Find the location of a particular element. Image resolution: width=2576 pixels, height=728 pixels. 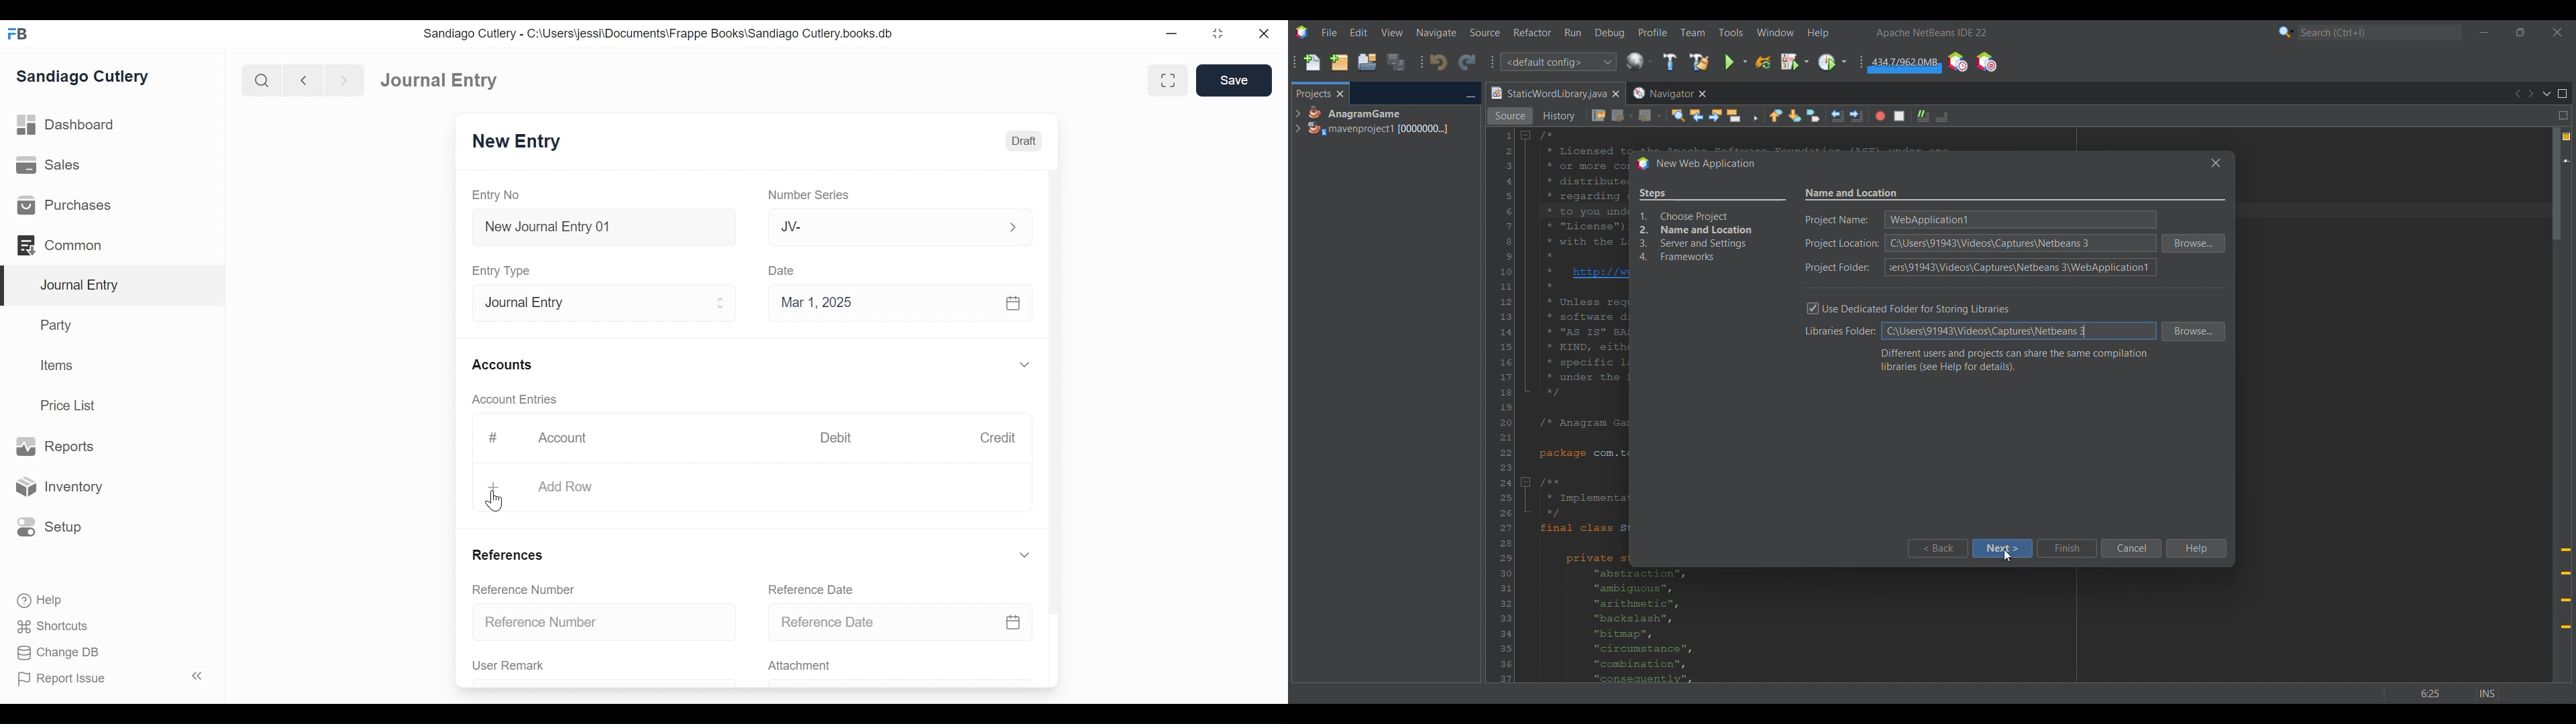

Report Issue is located at coordinates (67, 680).